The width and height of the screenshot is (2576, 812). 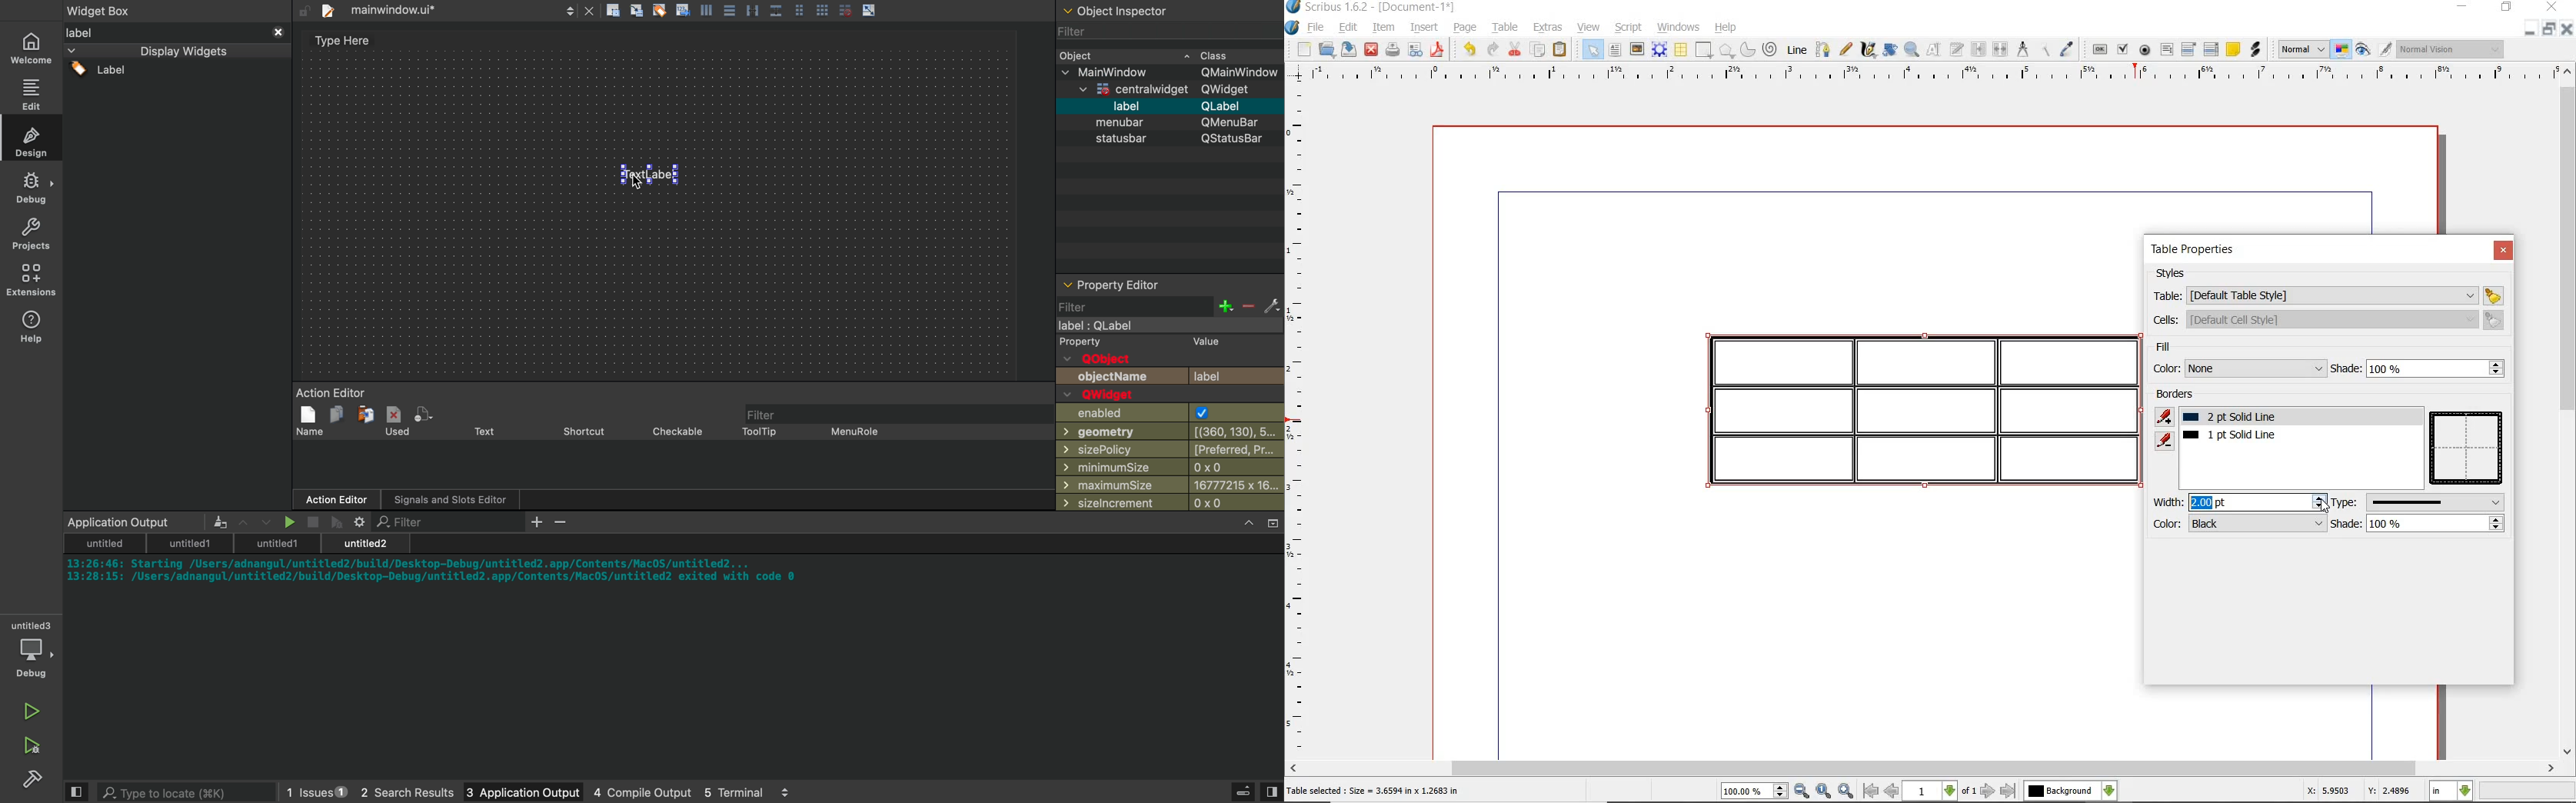 I want to click on preview mode, so click(x=2361, y=50).